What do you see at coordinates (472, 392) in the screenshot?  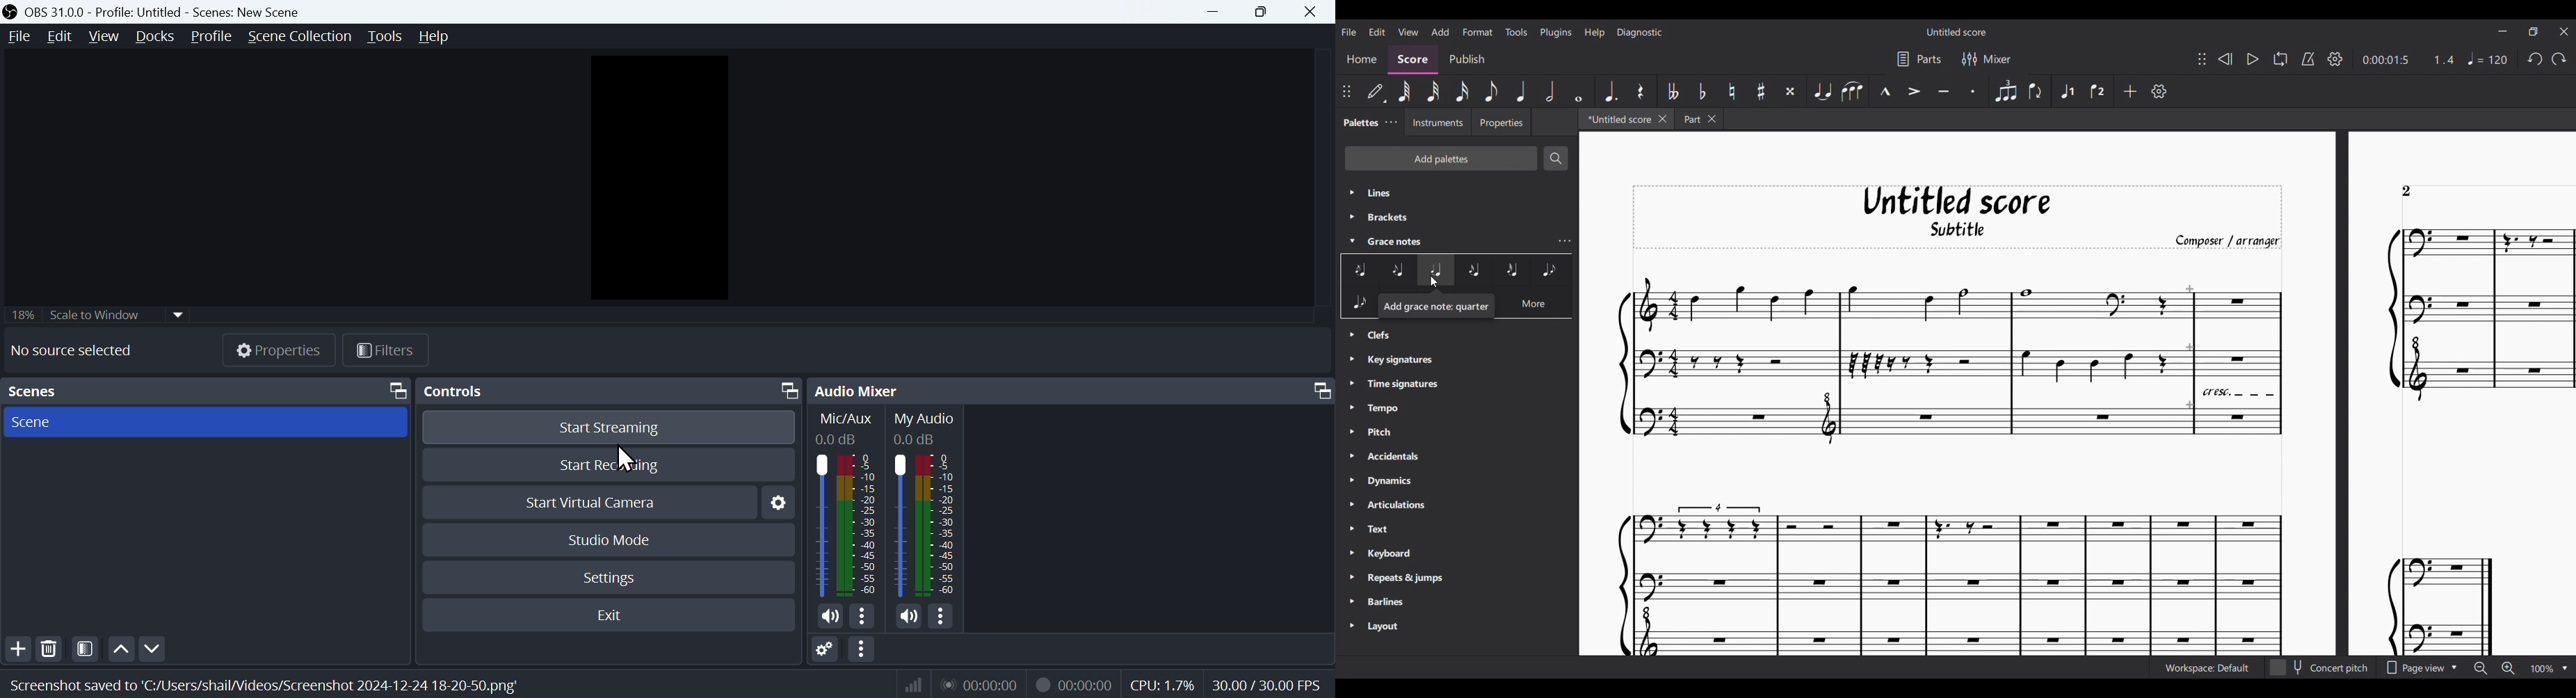 I see `Controls` at bounding box center [472, 392].